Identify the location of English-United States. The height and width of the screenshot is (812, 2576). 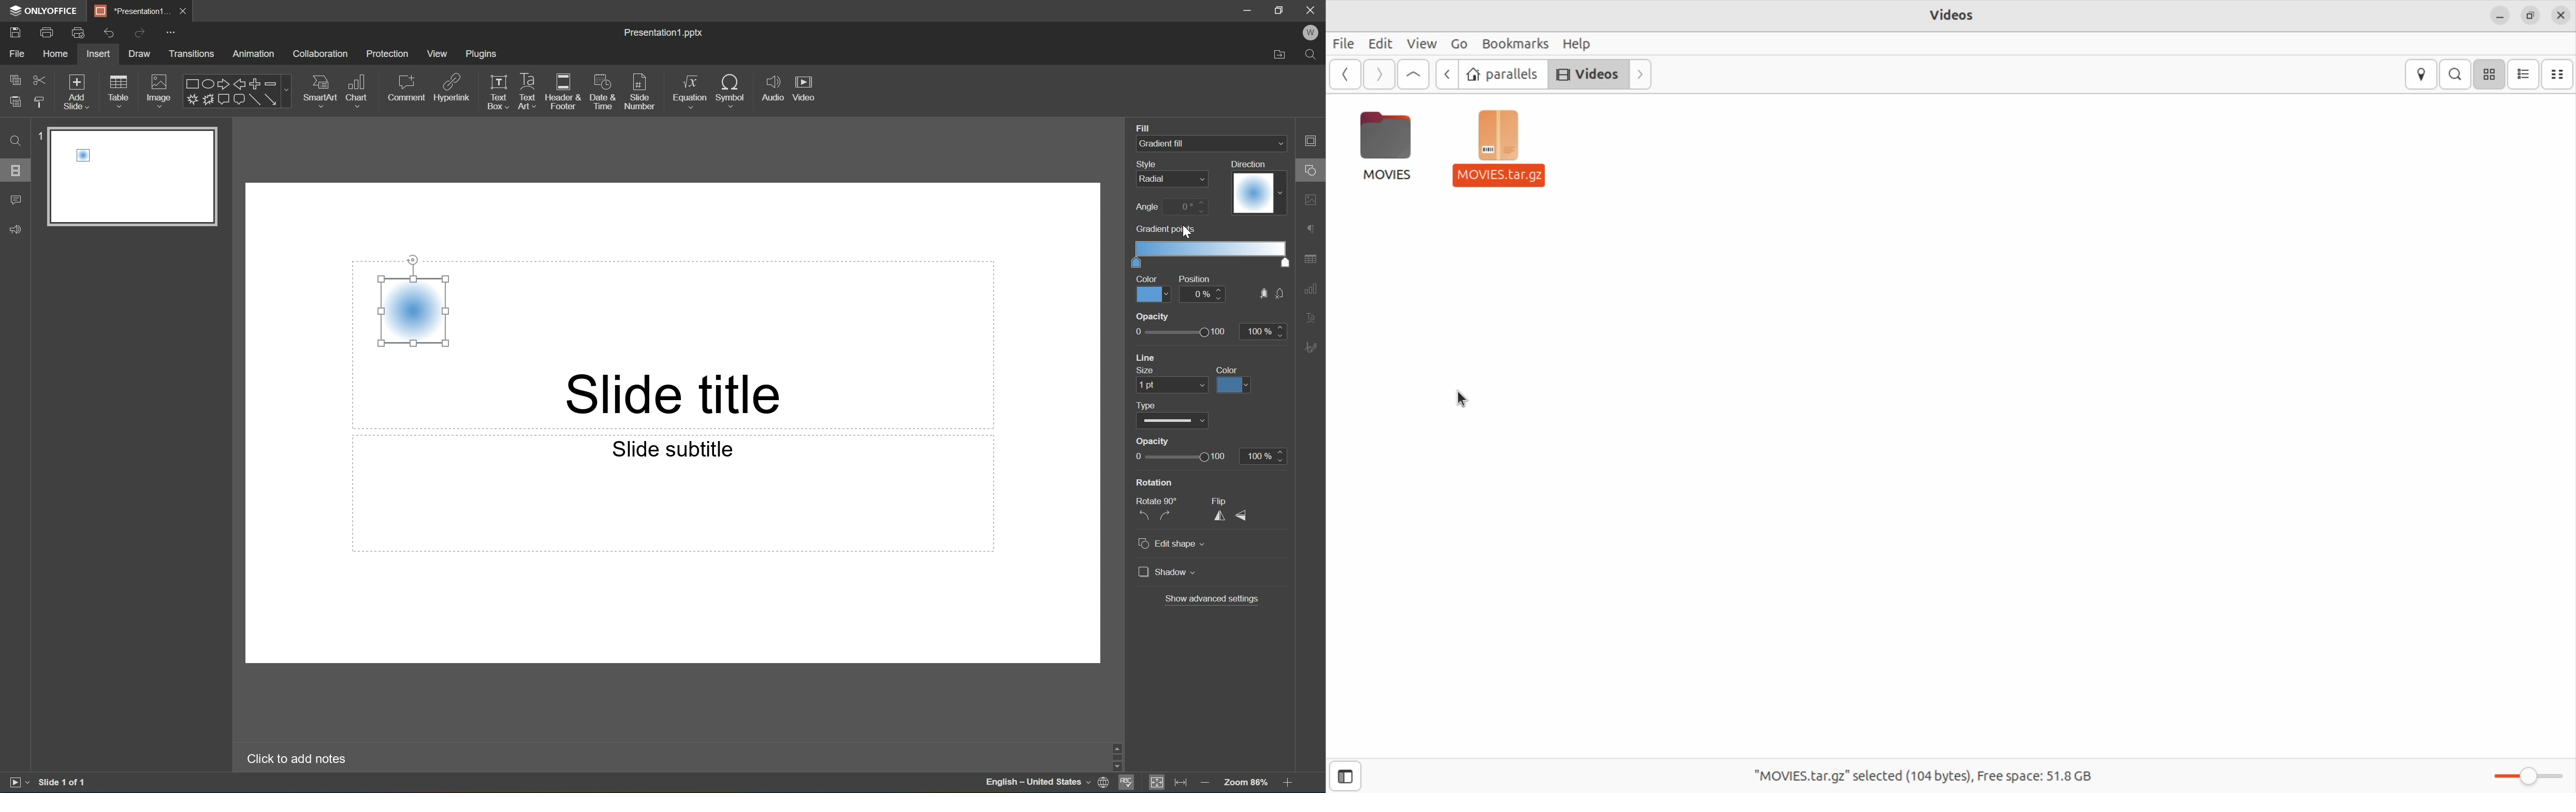
(1036, 784).